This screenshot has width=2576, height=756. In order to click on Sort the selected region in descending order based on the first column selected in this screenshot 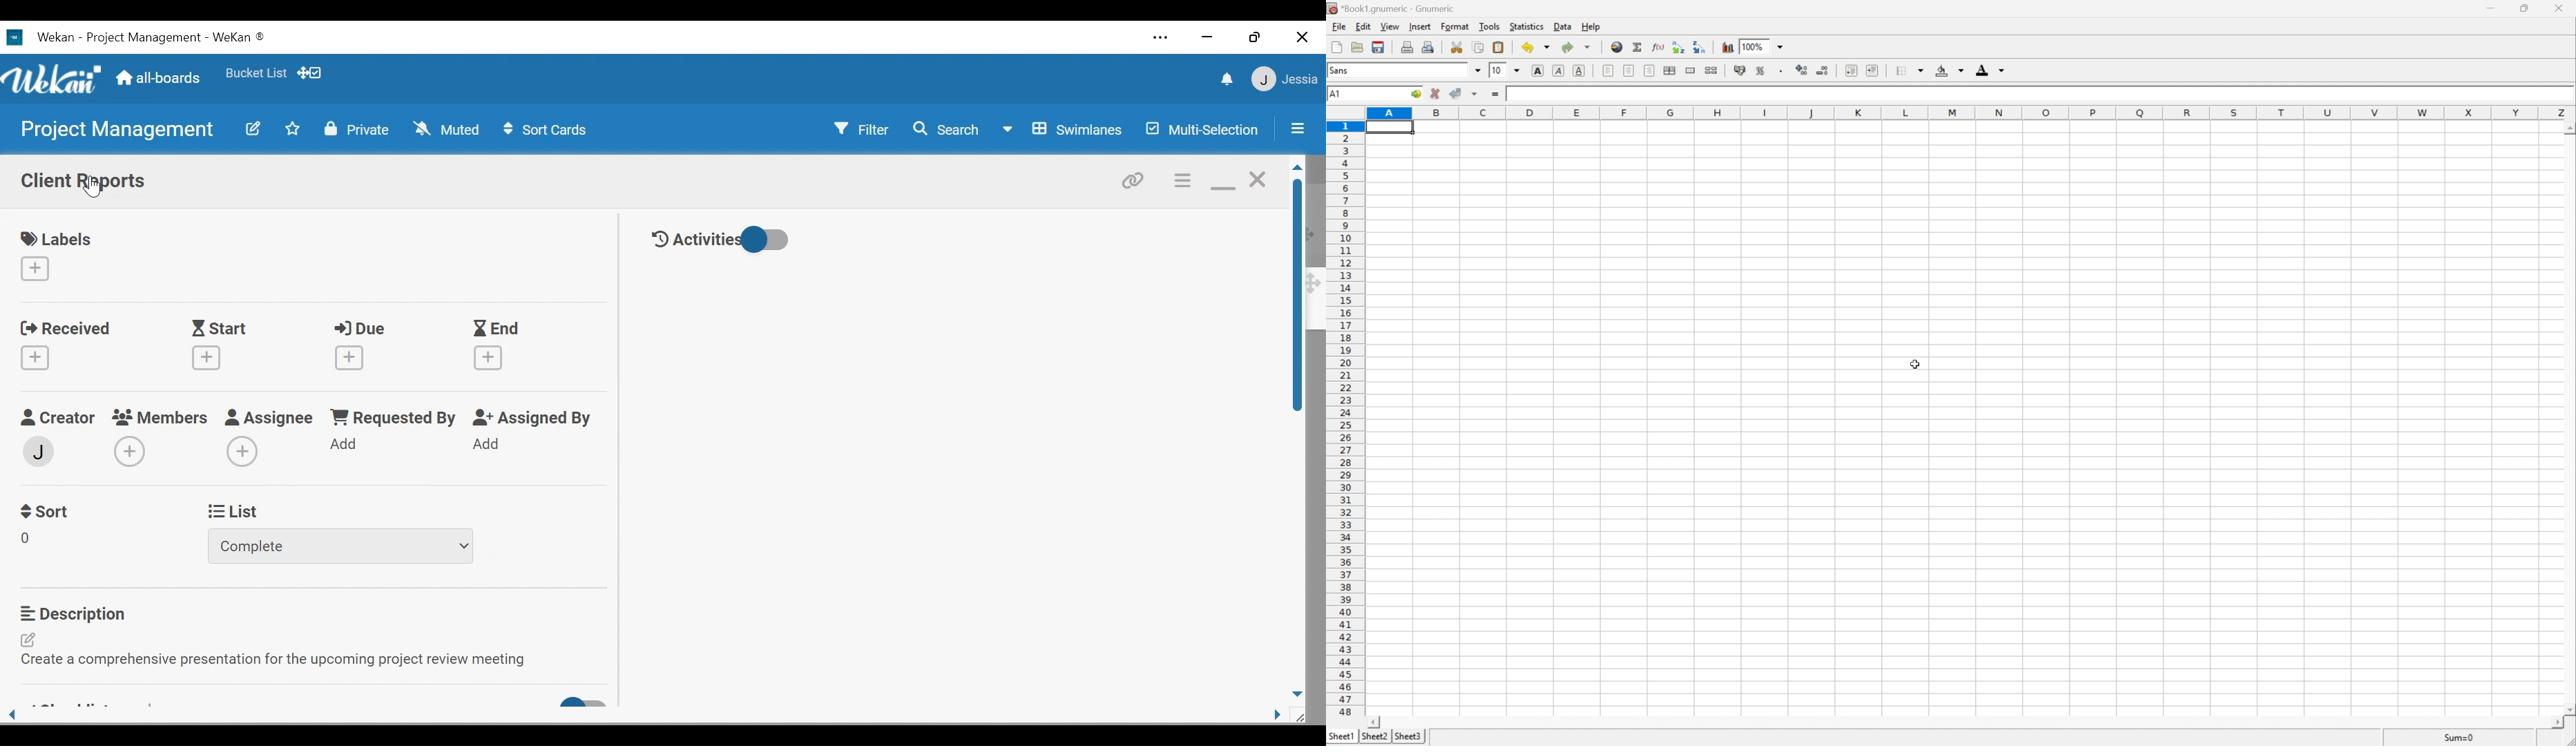, I will do `click(1699, 46)`.